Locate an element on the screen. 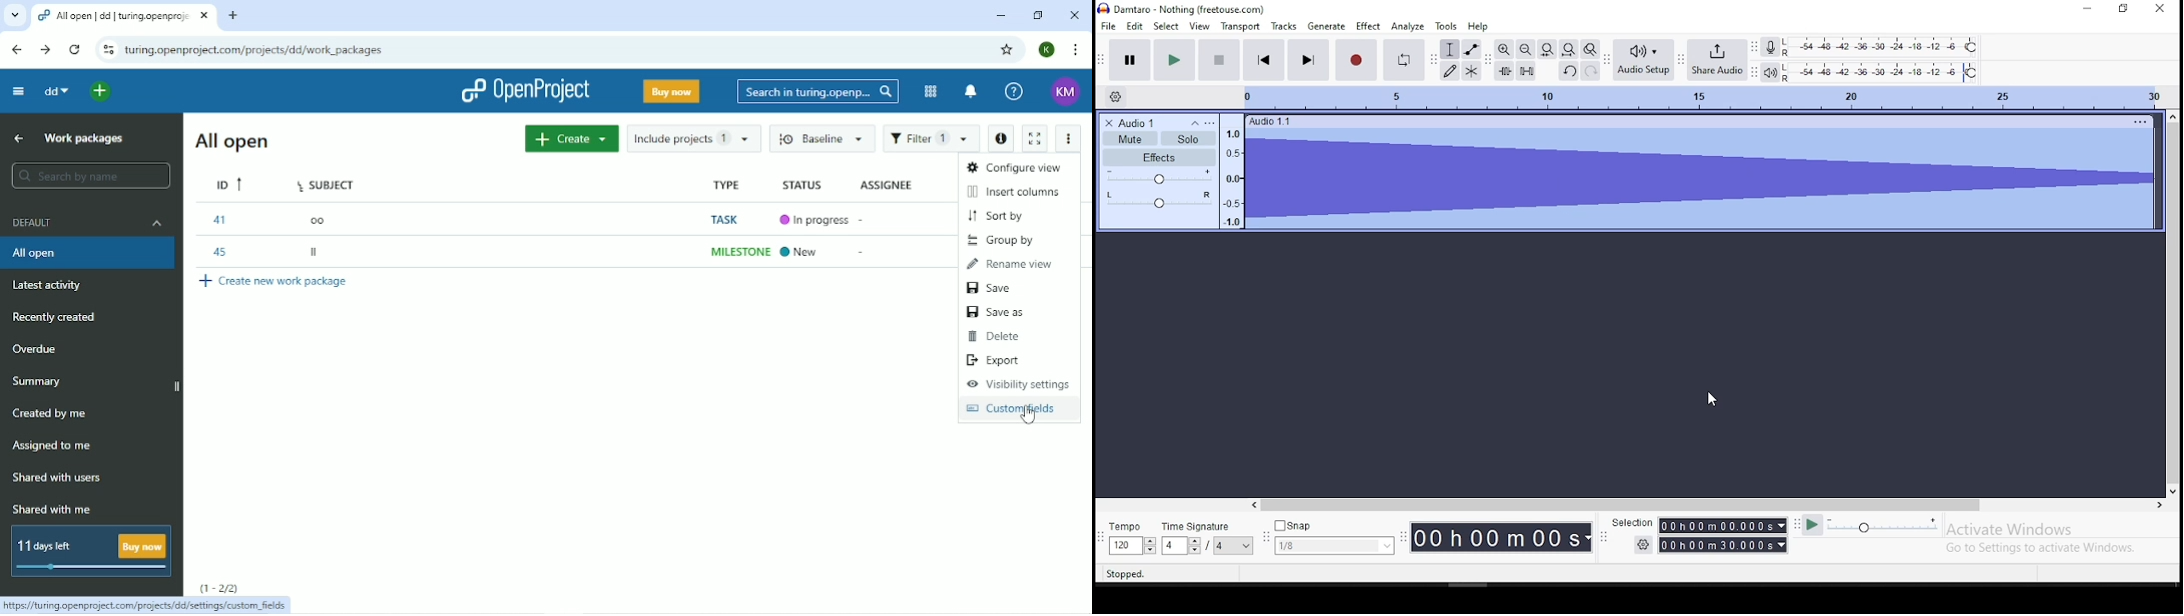 This screenshot has height=616, width=2184. analyze is located at coordinates (1408, 26).